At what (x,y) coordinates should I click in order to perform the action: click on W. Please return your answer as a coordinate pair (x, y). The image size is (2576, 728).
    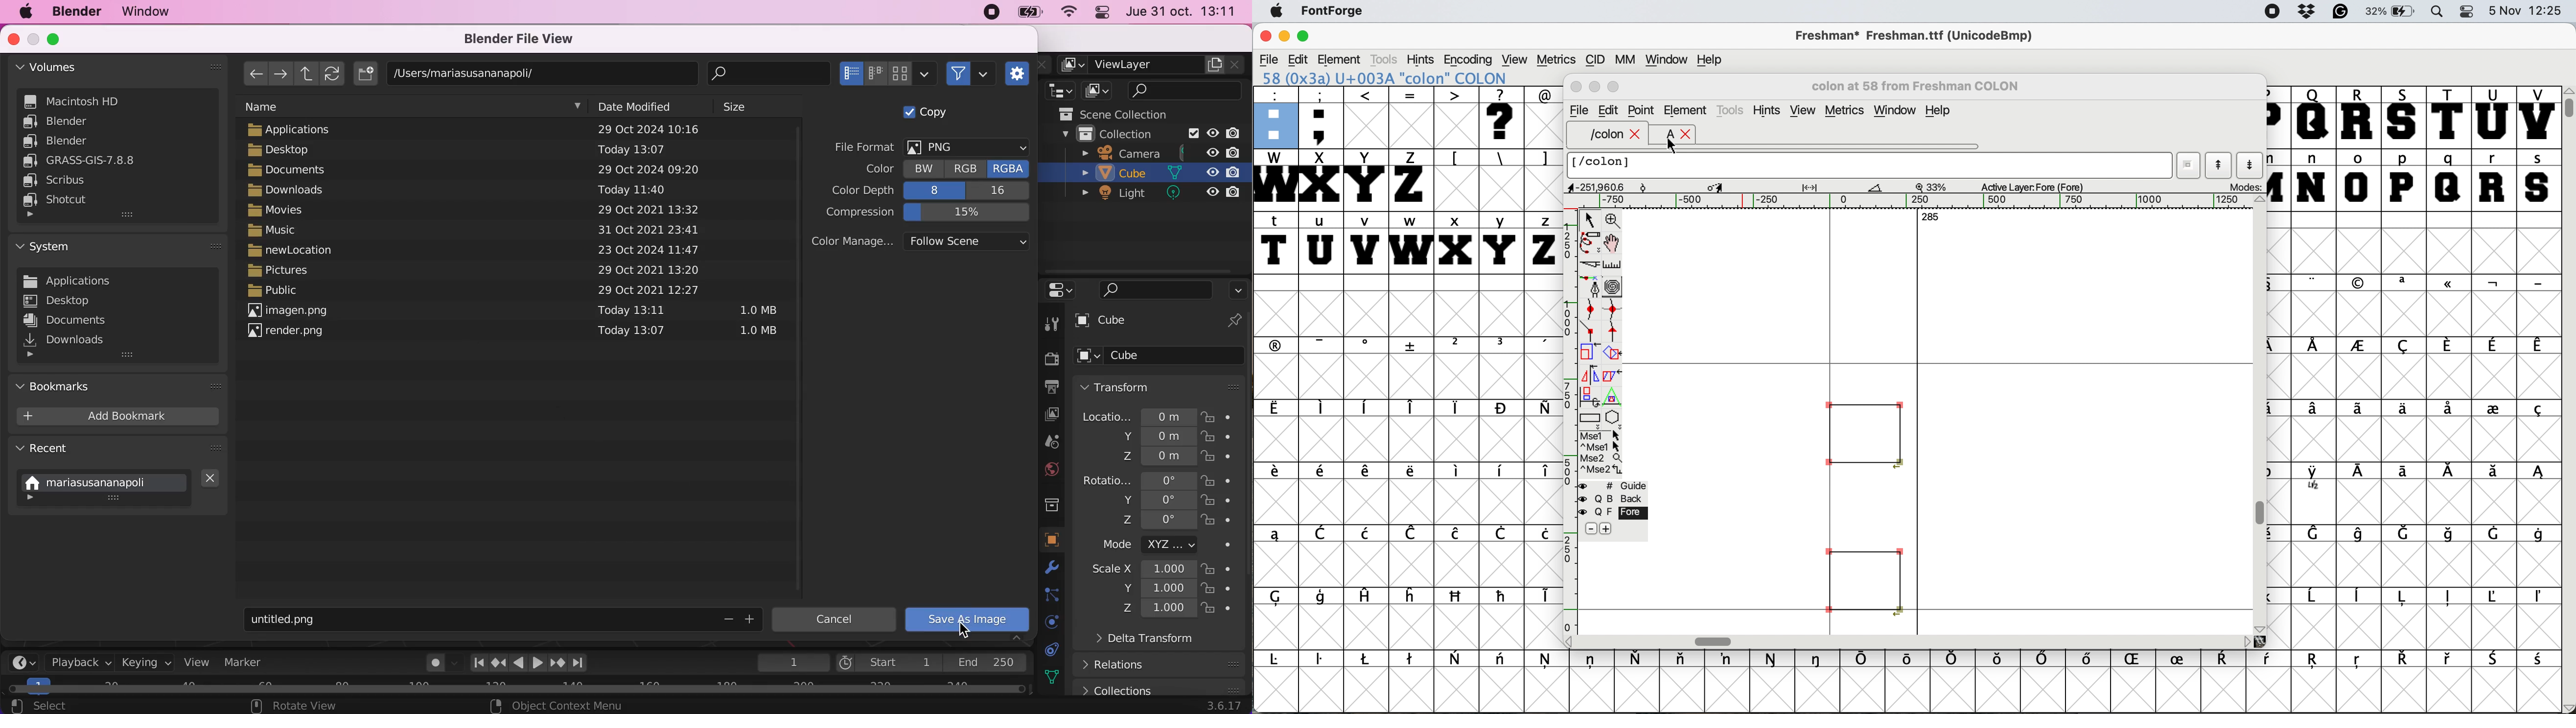
    Looking at the image, I should click on (1275, 180).